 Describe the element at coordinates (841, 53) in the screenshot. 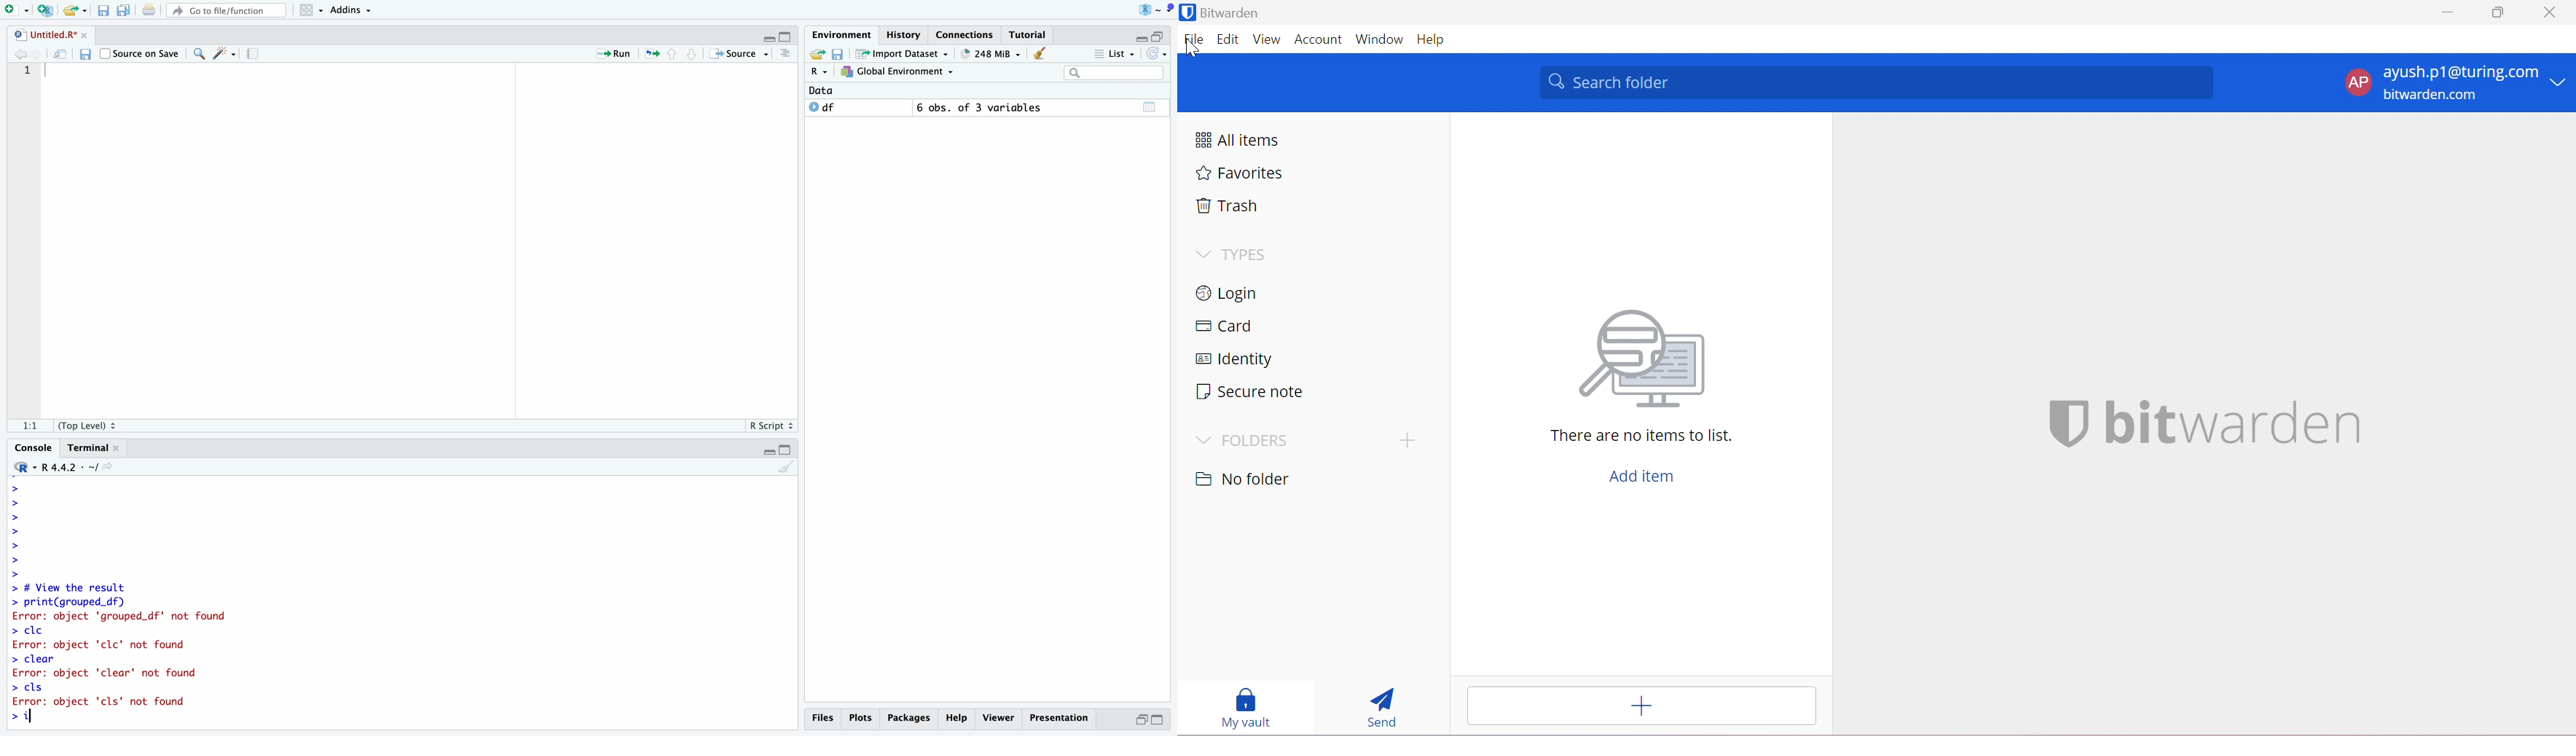

I see `Save` at that location.